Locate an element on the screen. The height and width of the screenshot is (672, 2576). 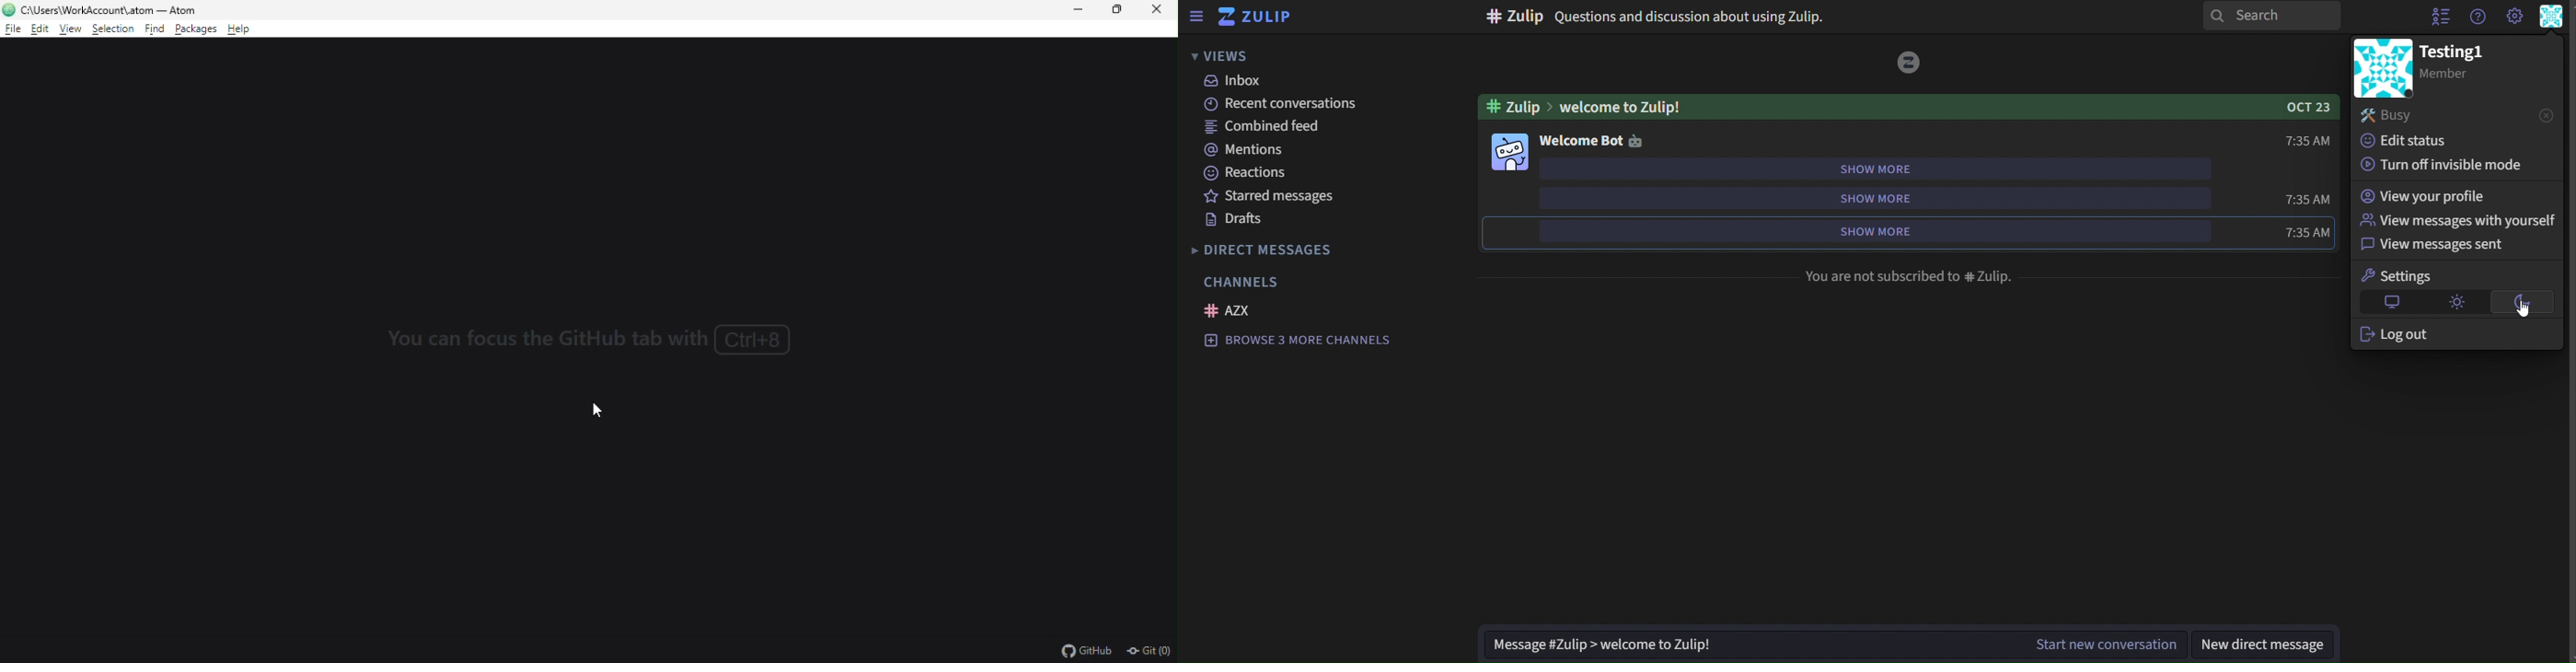
show more is located at coordinates (1871, 199).